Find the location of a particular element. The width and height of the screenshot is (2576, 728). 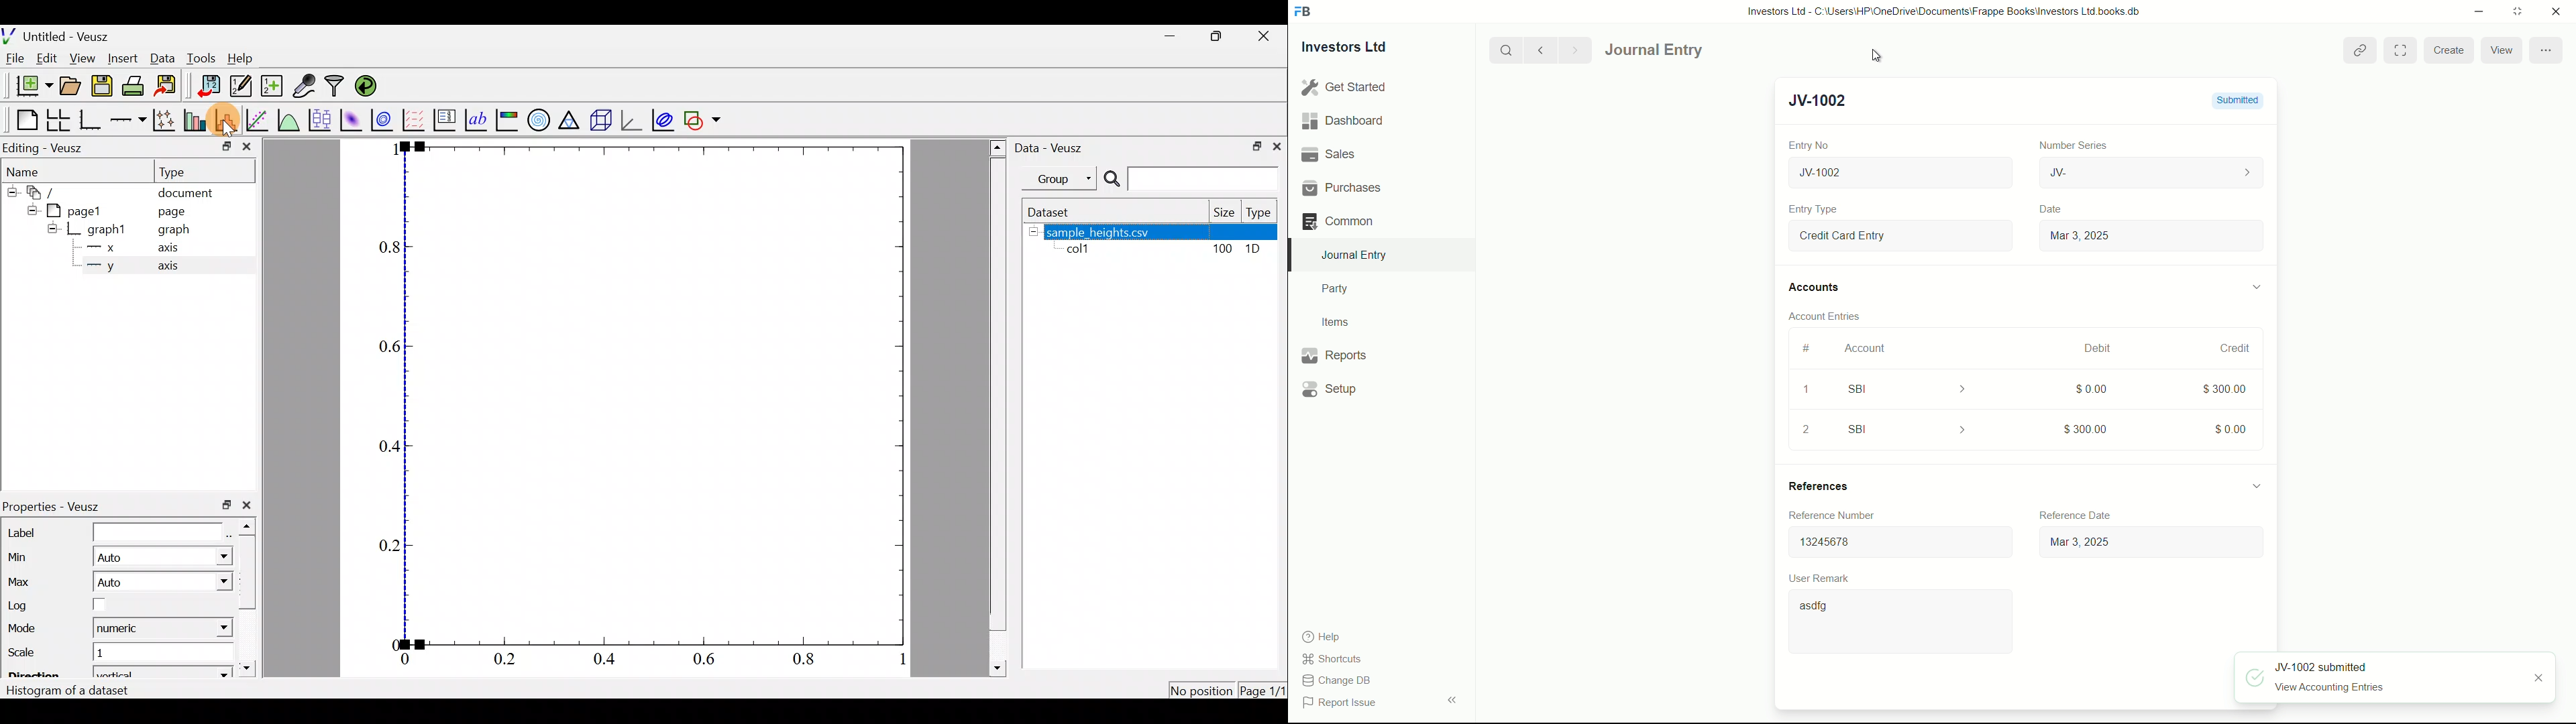

x is located at coordinates (109, 248).